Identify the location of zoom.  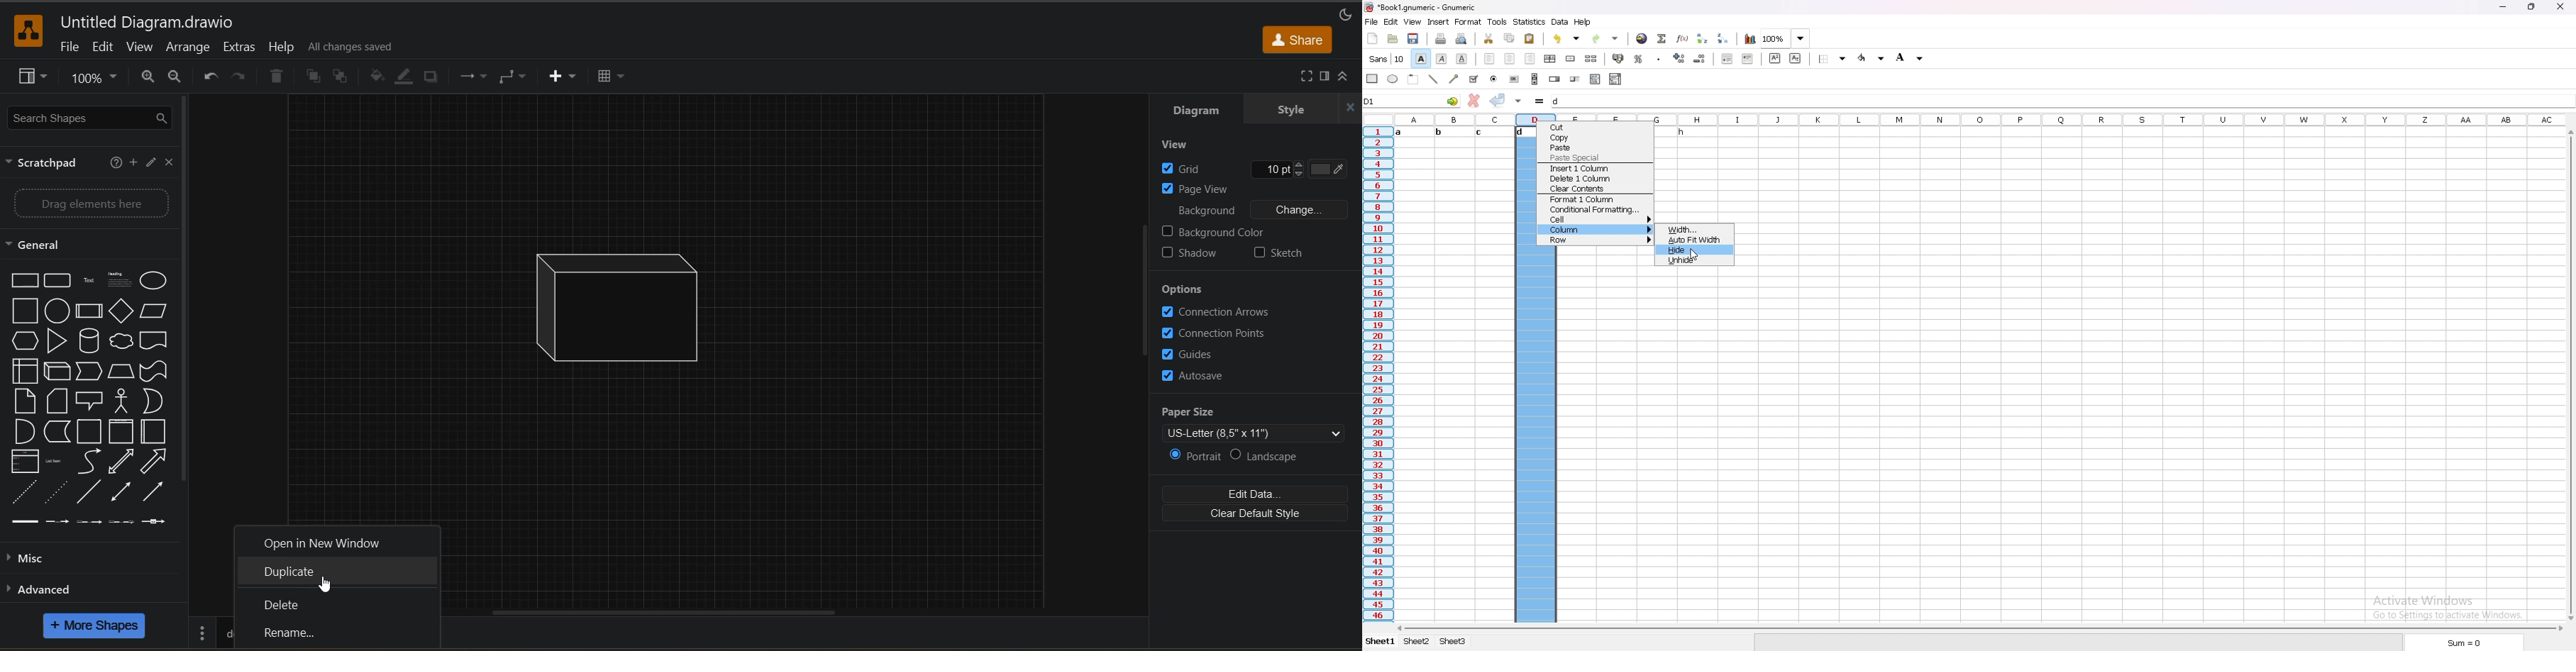
(93, 77).